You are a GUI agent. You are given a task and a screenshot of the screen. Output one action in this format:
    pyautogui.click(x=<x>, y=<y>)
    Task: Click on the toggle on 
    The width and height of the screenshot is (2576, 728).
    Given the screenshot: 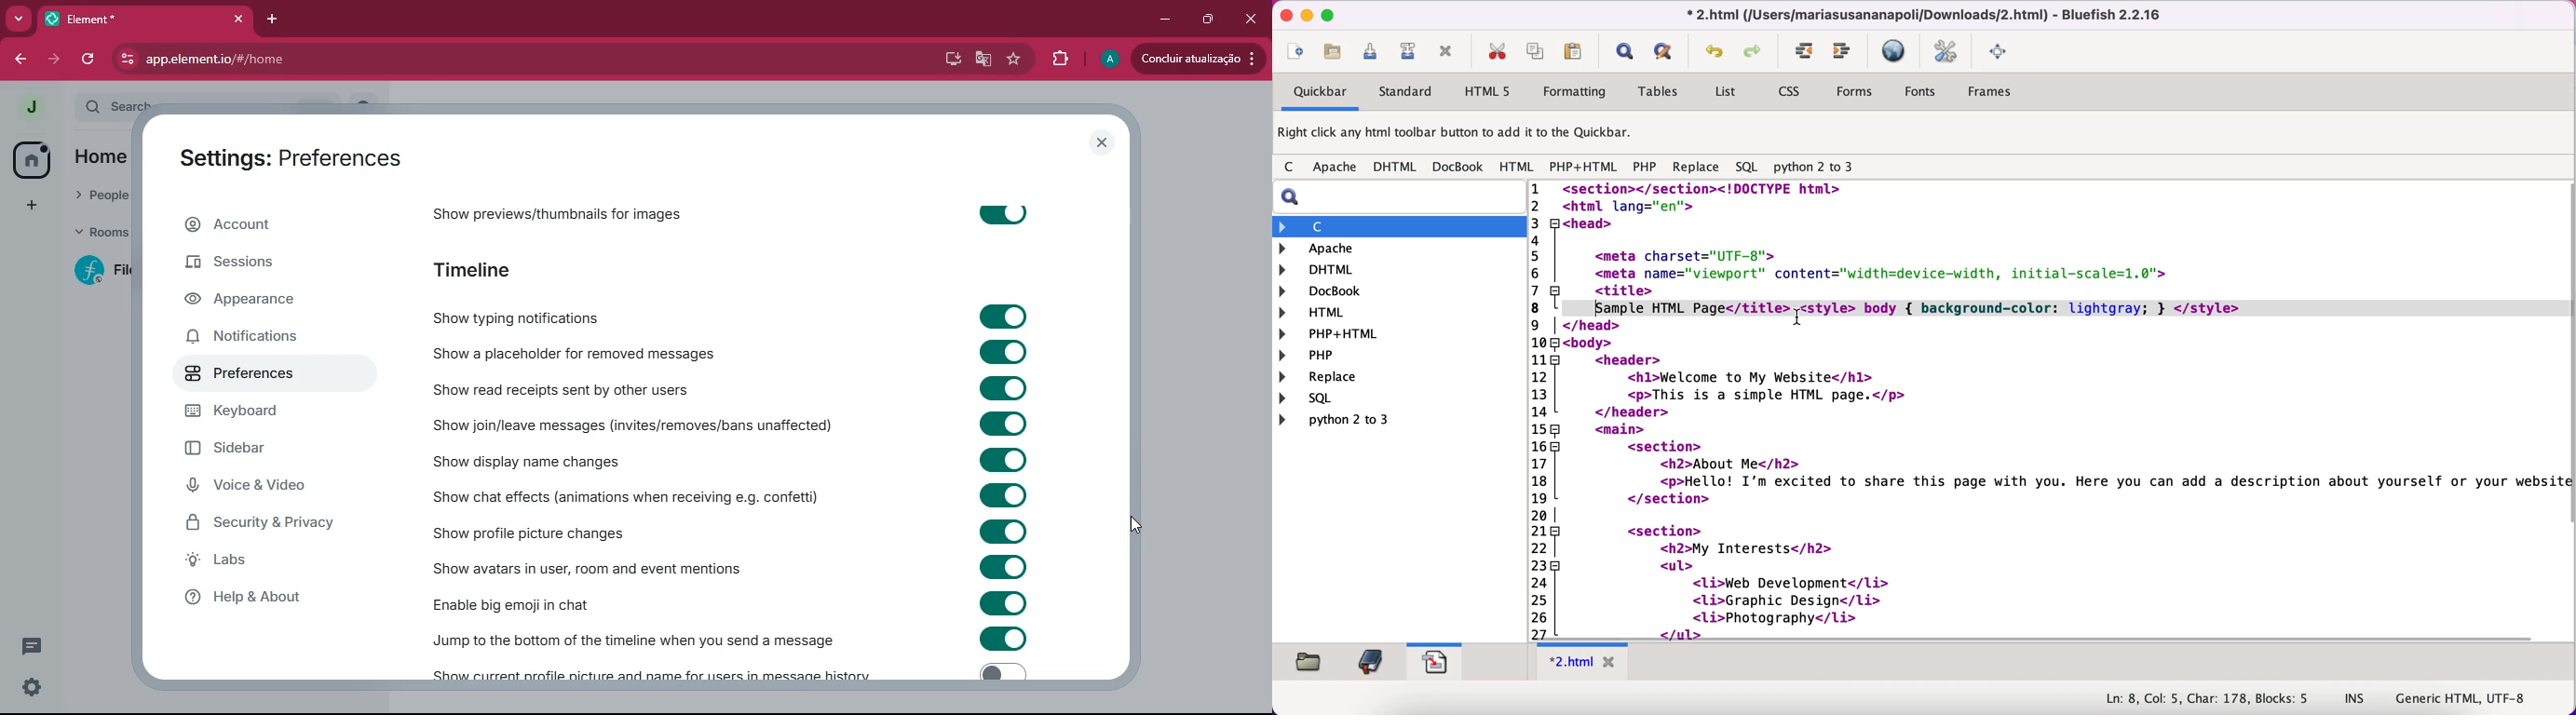 What is the action you would take?
    pyautogui.click(x=1009, y=641)
    